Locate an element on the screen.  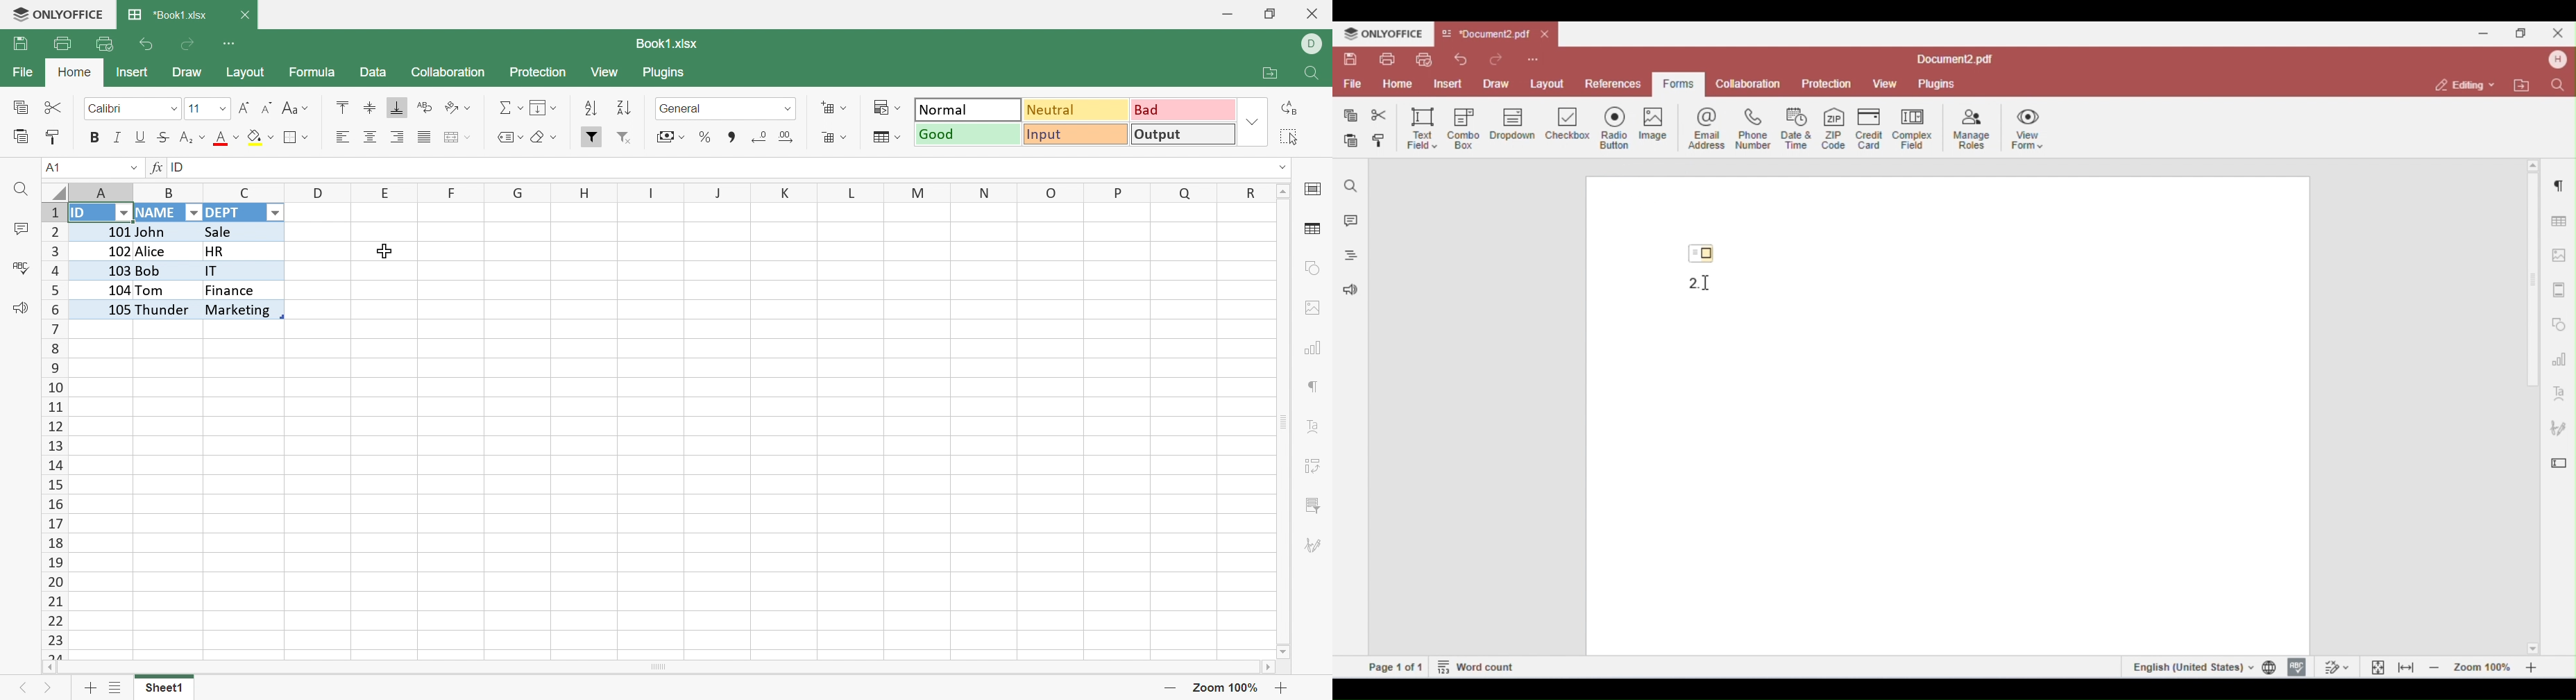
Scroll Up is located at coordinates (1285, 192).